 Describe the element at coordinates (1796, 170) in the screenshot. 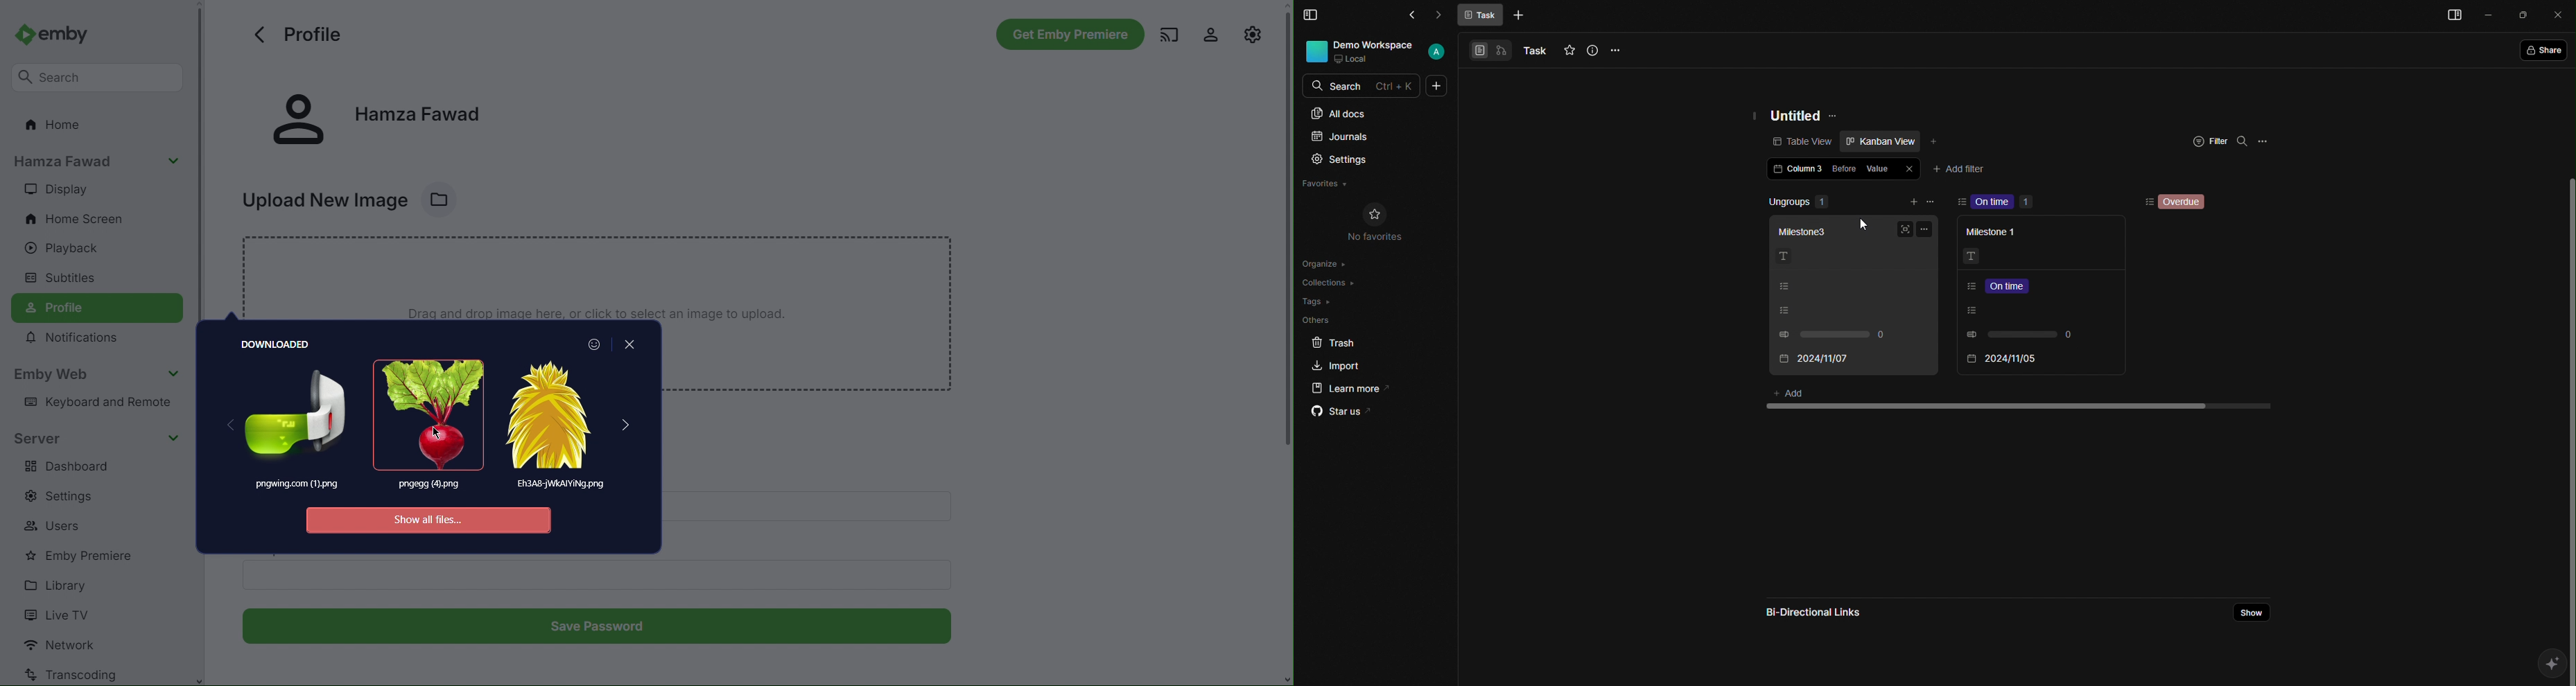

I see `Column 3` at that location.